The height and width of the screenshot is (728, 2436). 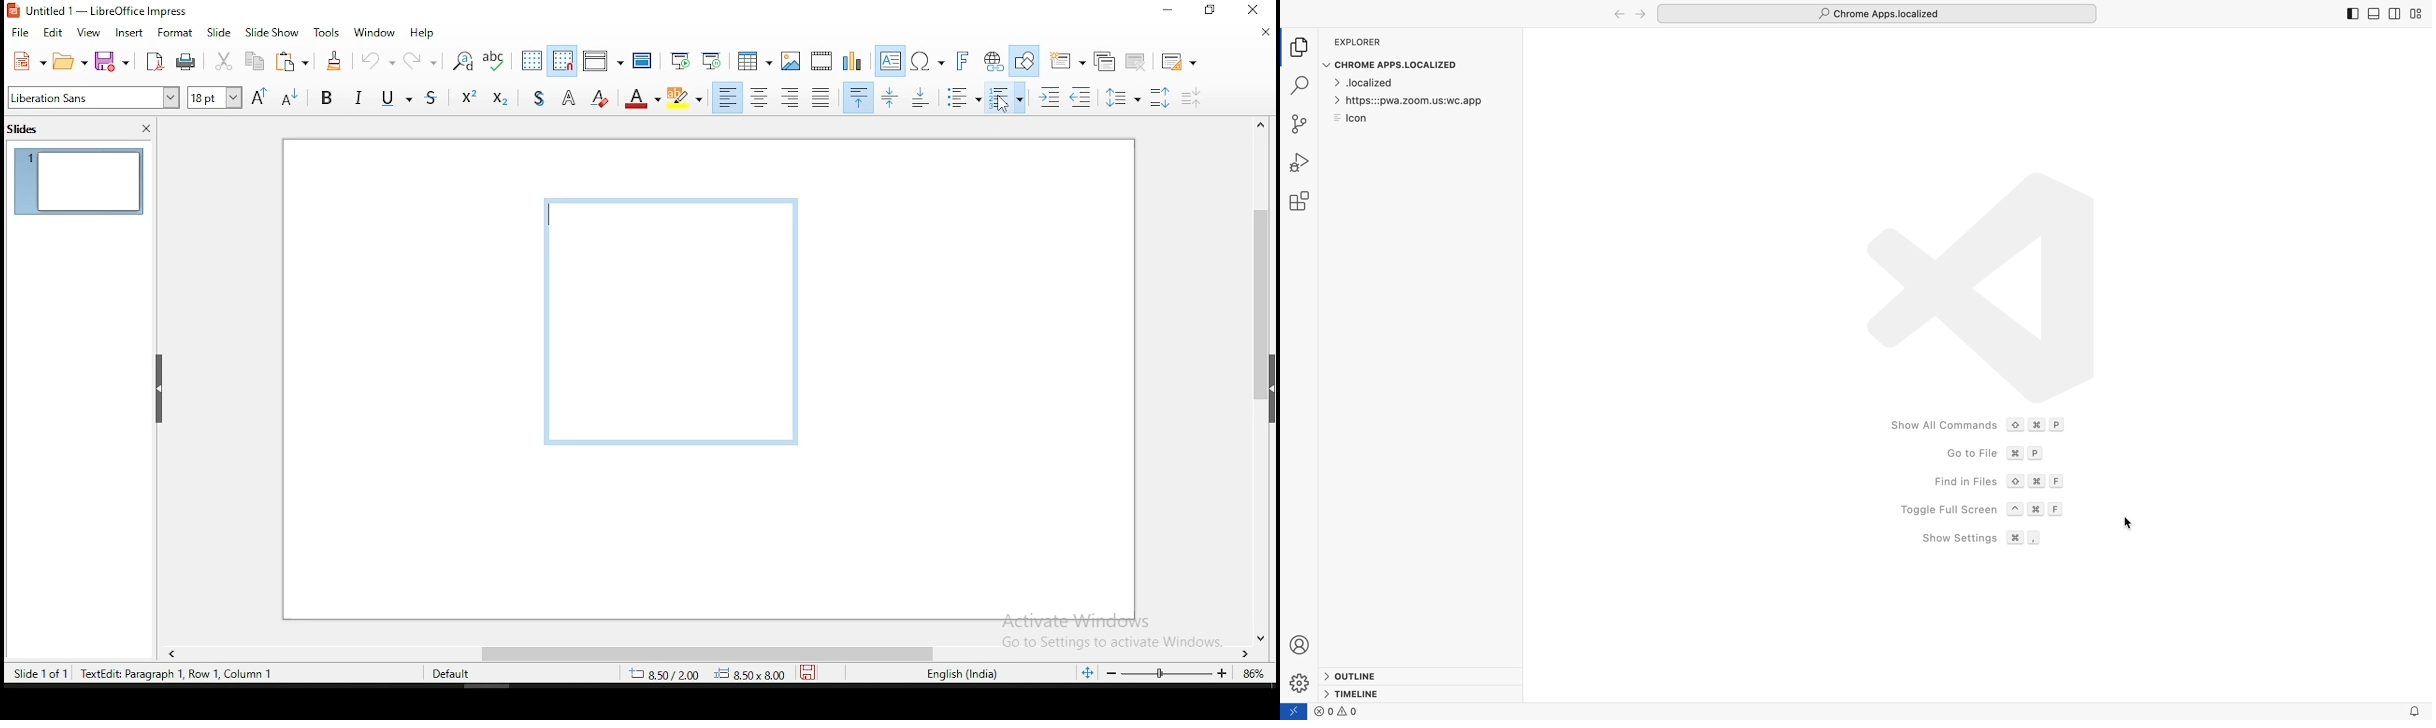 I want to click on save, so click(x=112, y=60).